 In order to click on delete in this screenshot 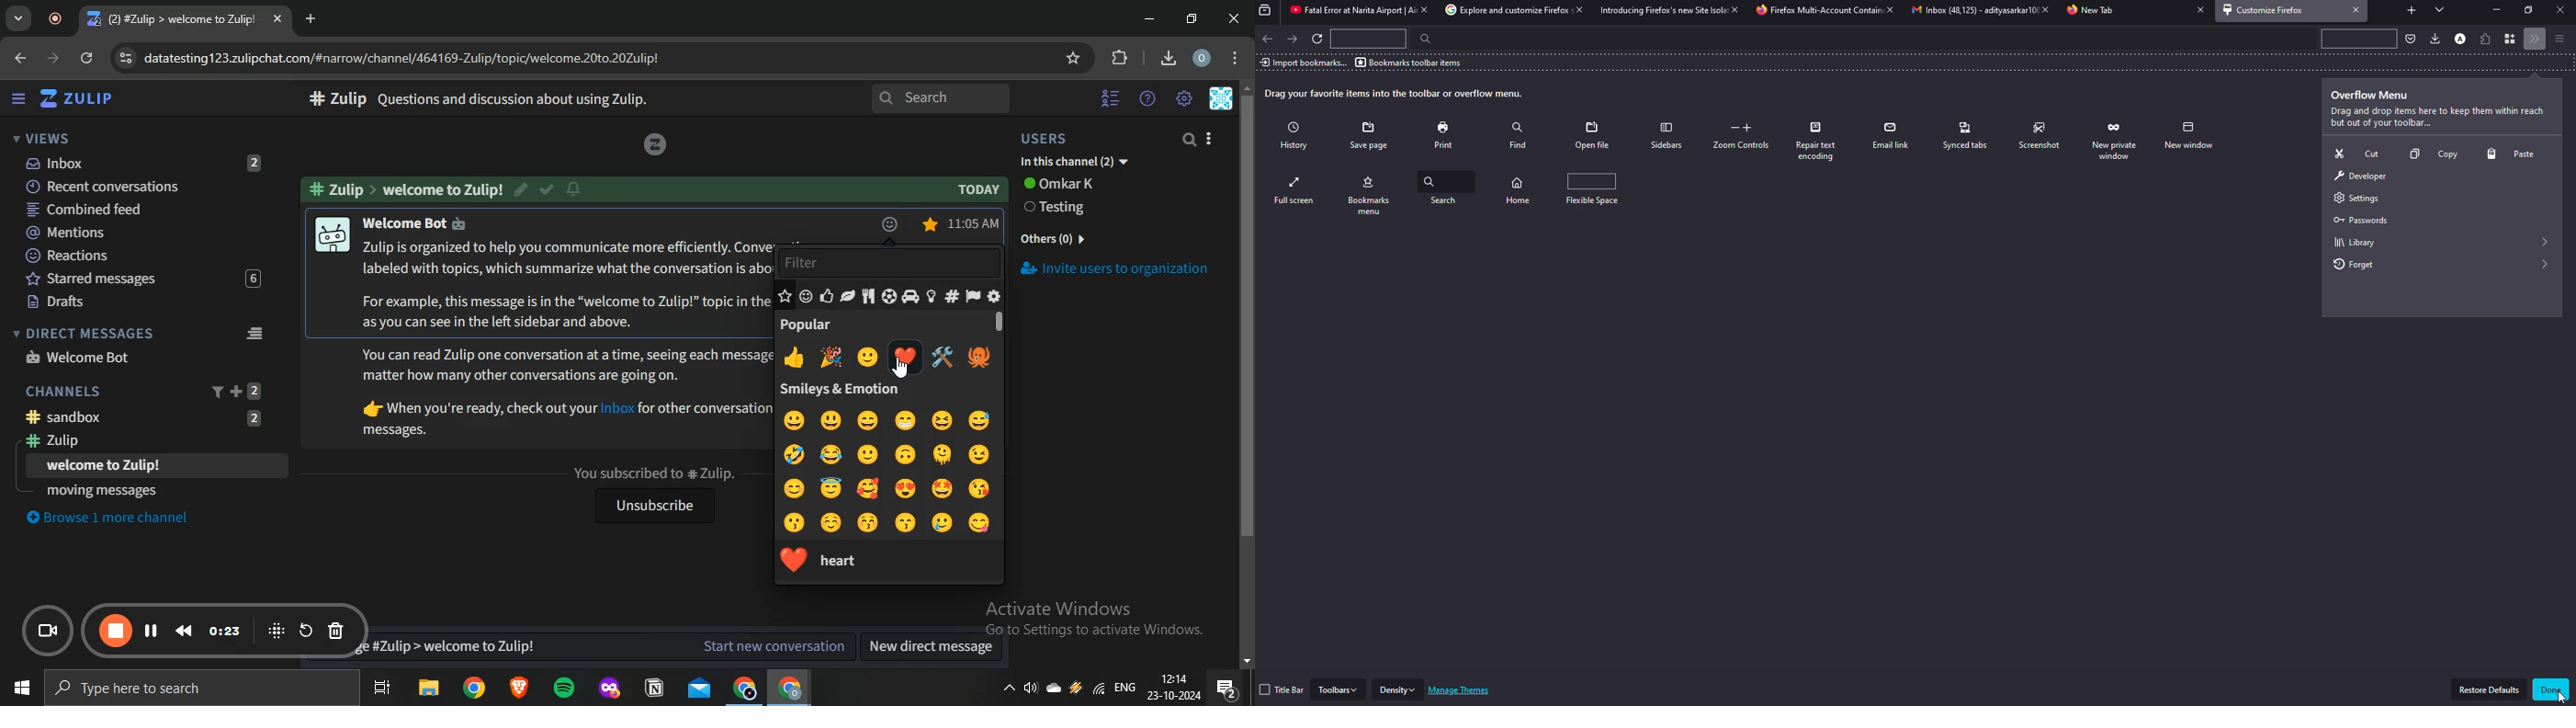, I will do `click(336, 632)`.